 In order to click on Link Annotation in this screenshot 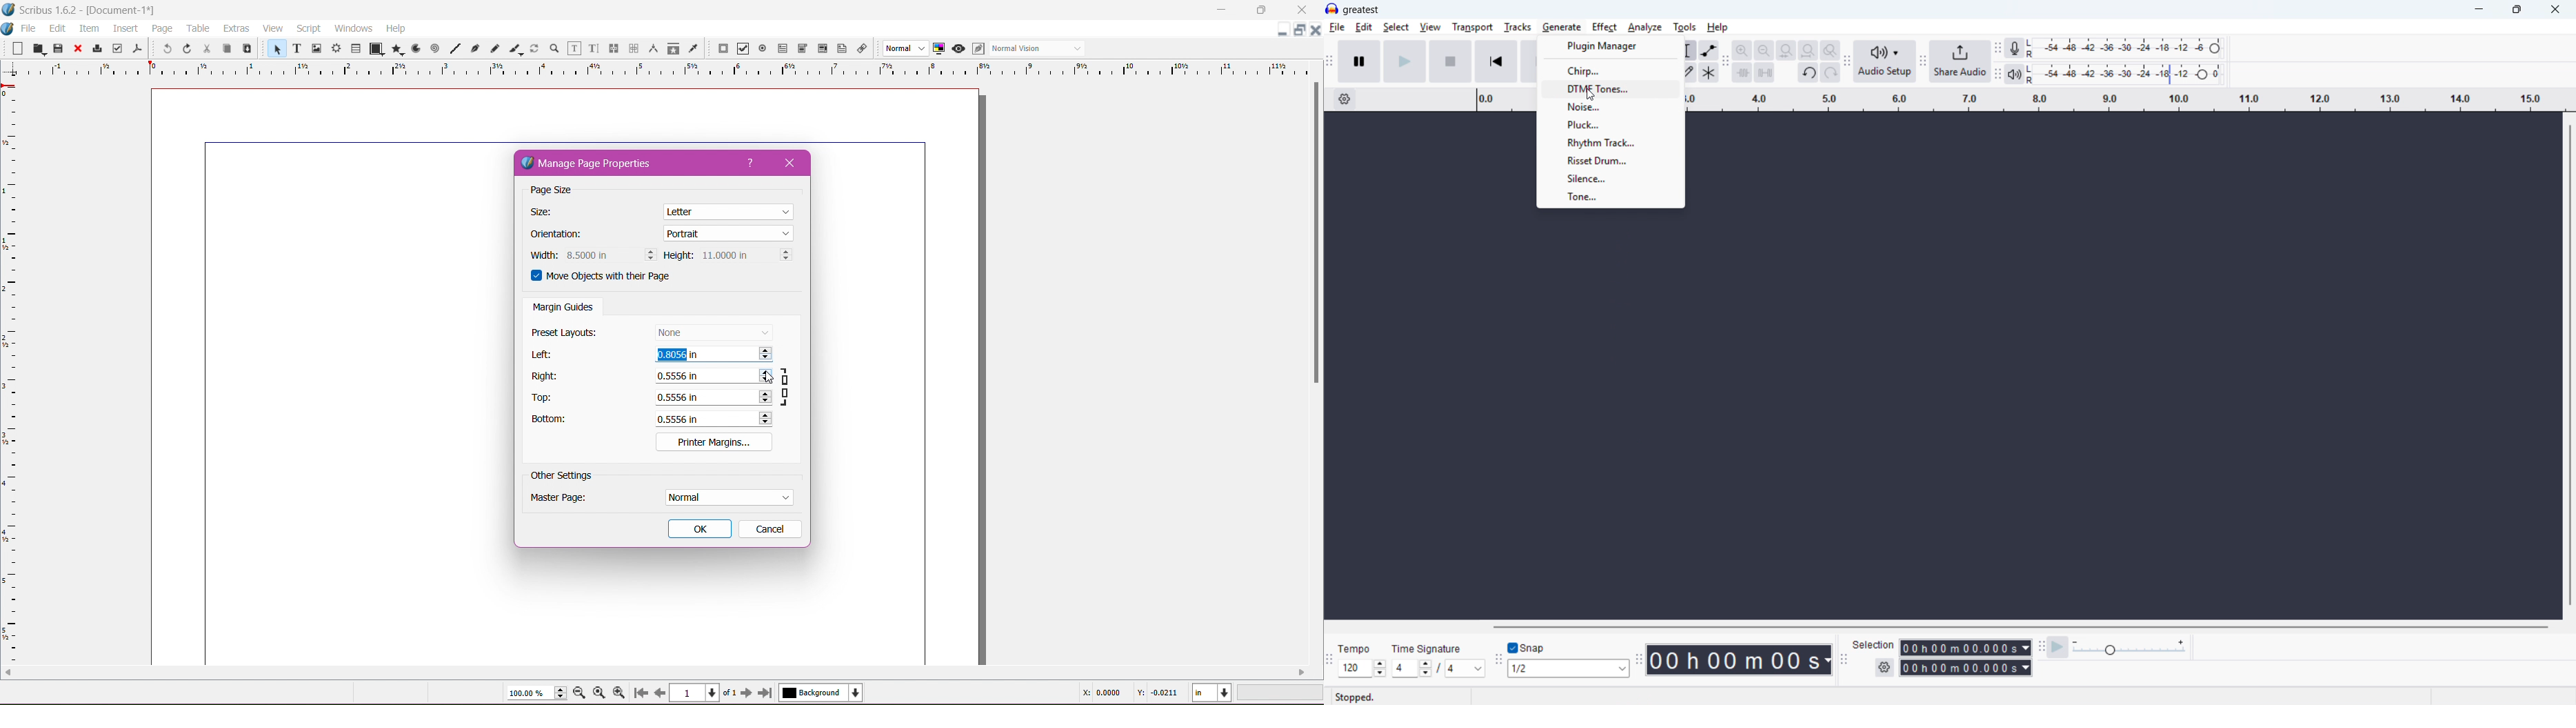, I will do `click(863, 50)`.